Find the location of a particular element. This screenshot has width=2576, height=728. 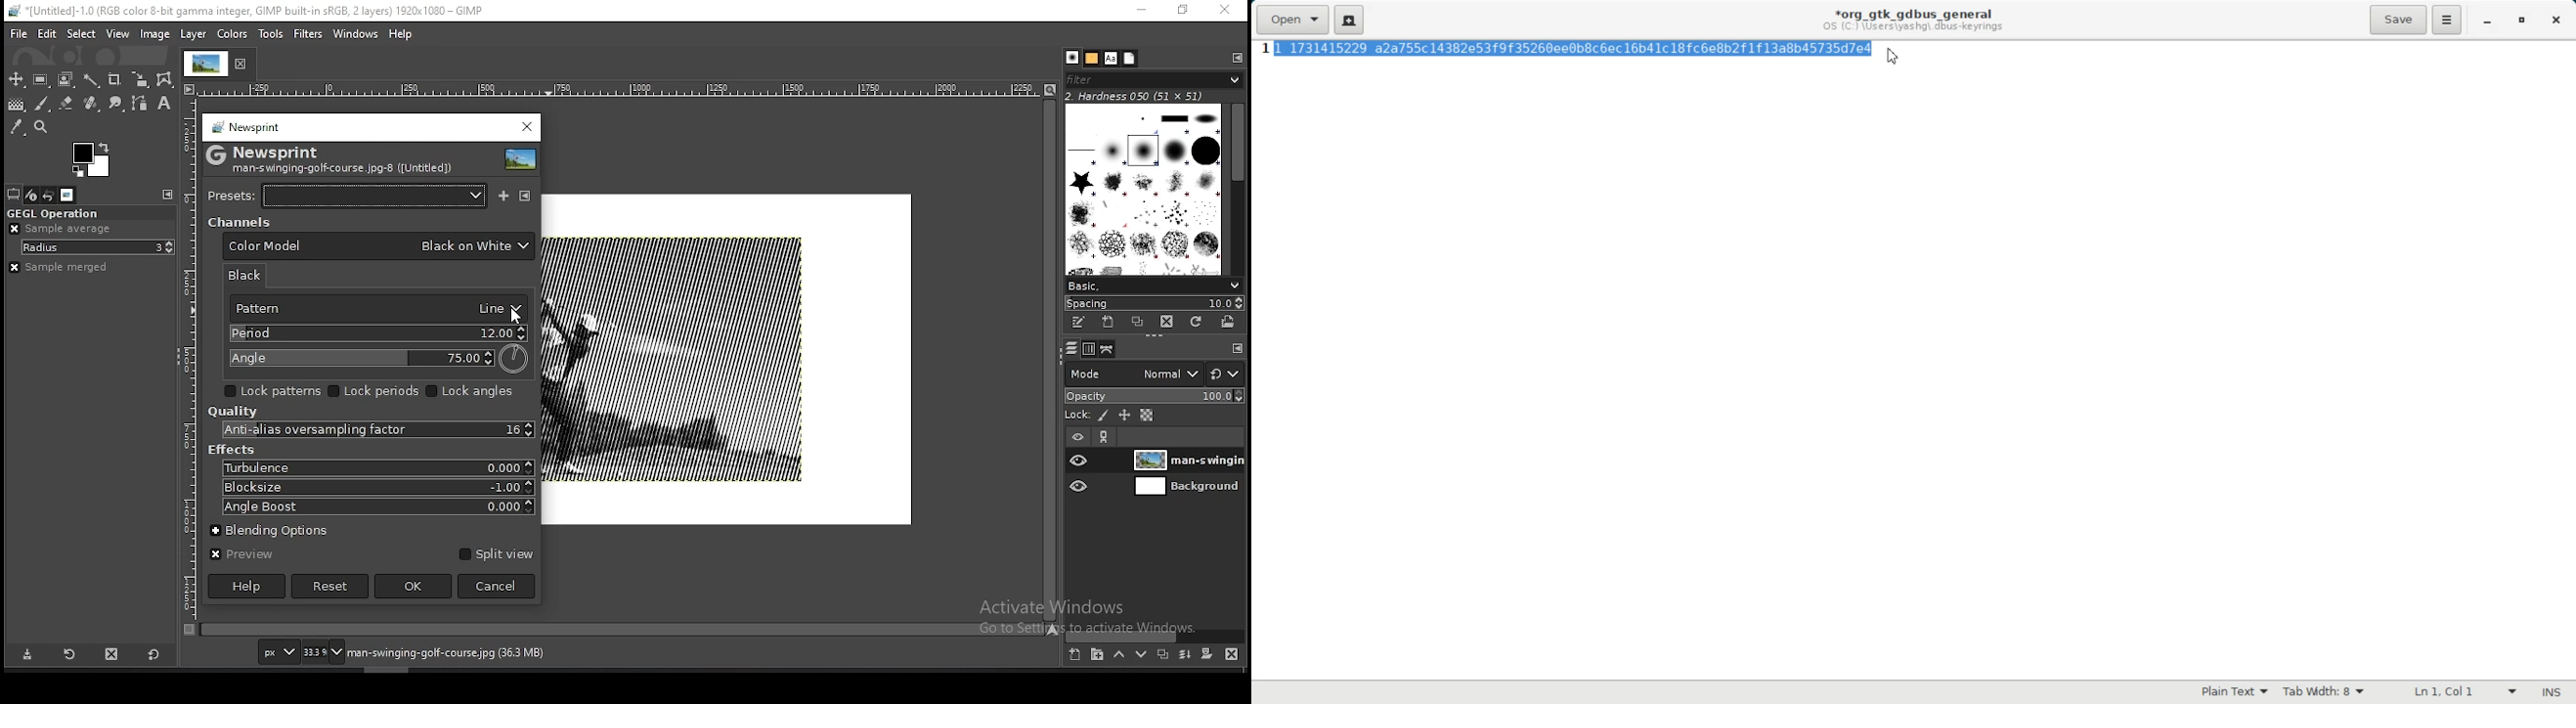

duplicate brush is located at coordinates (1136, 323).